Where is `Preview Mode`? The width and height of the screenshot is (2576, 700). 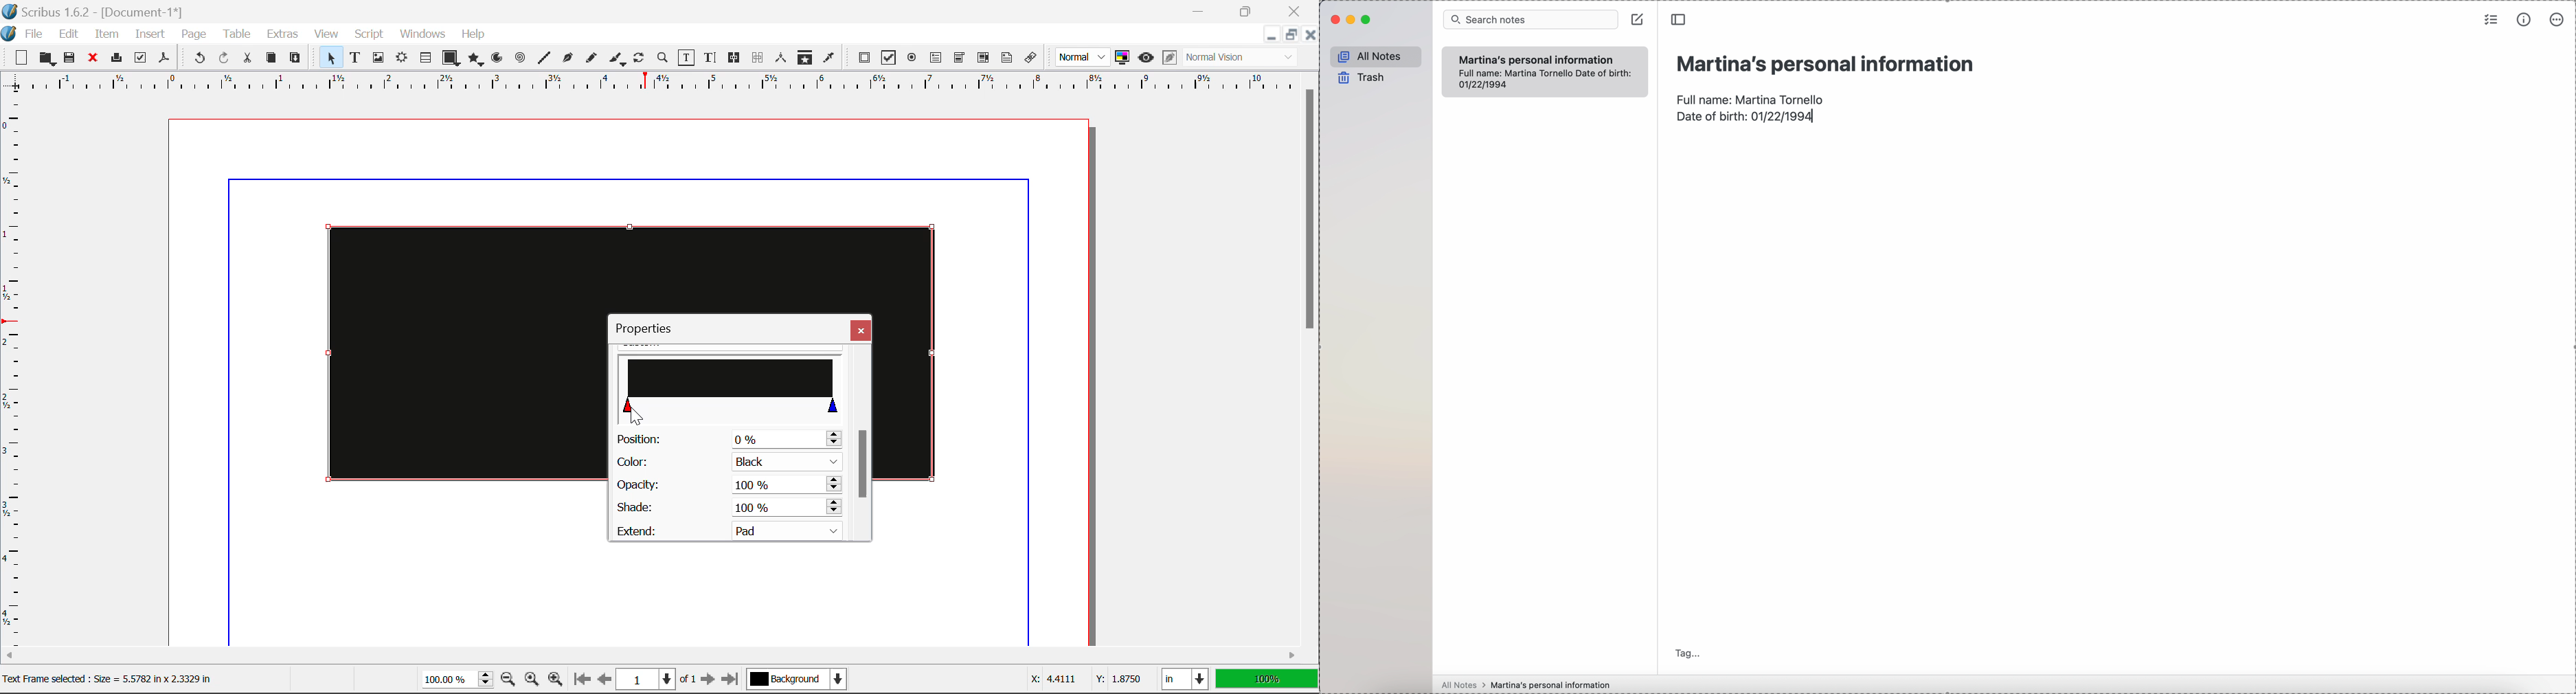 Preview Mode is located at coordinates (1083, 57).